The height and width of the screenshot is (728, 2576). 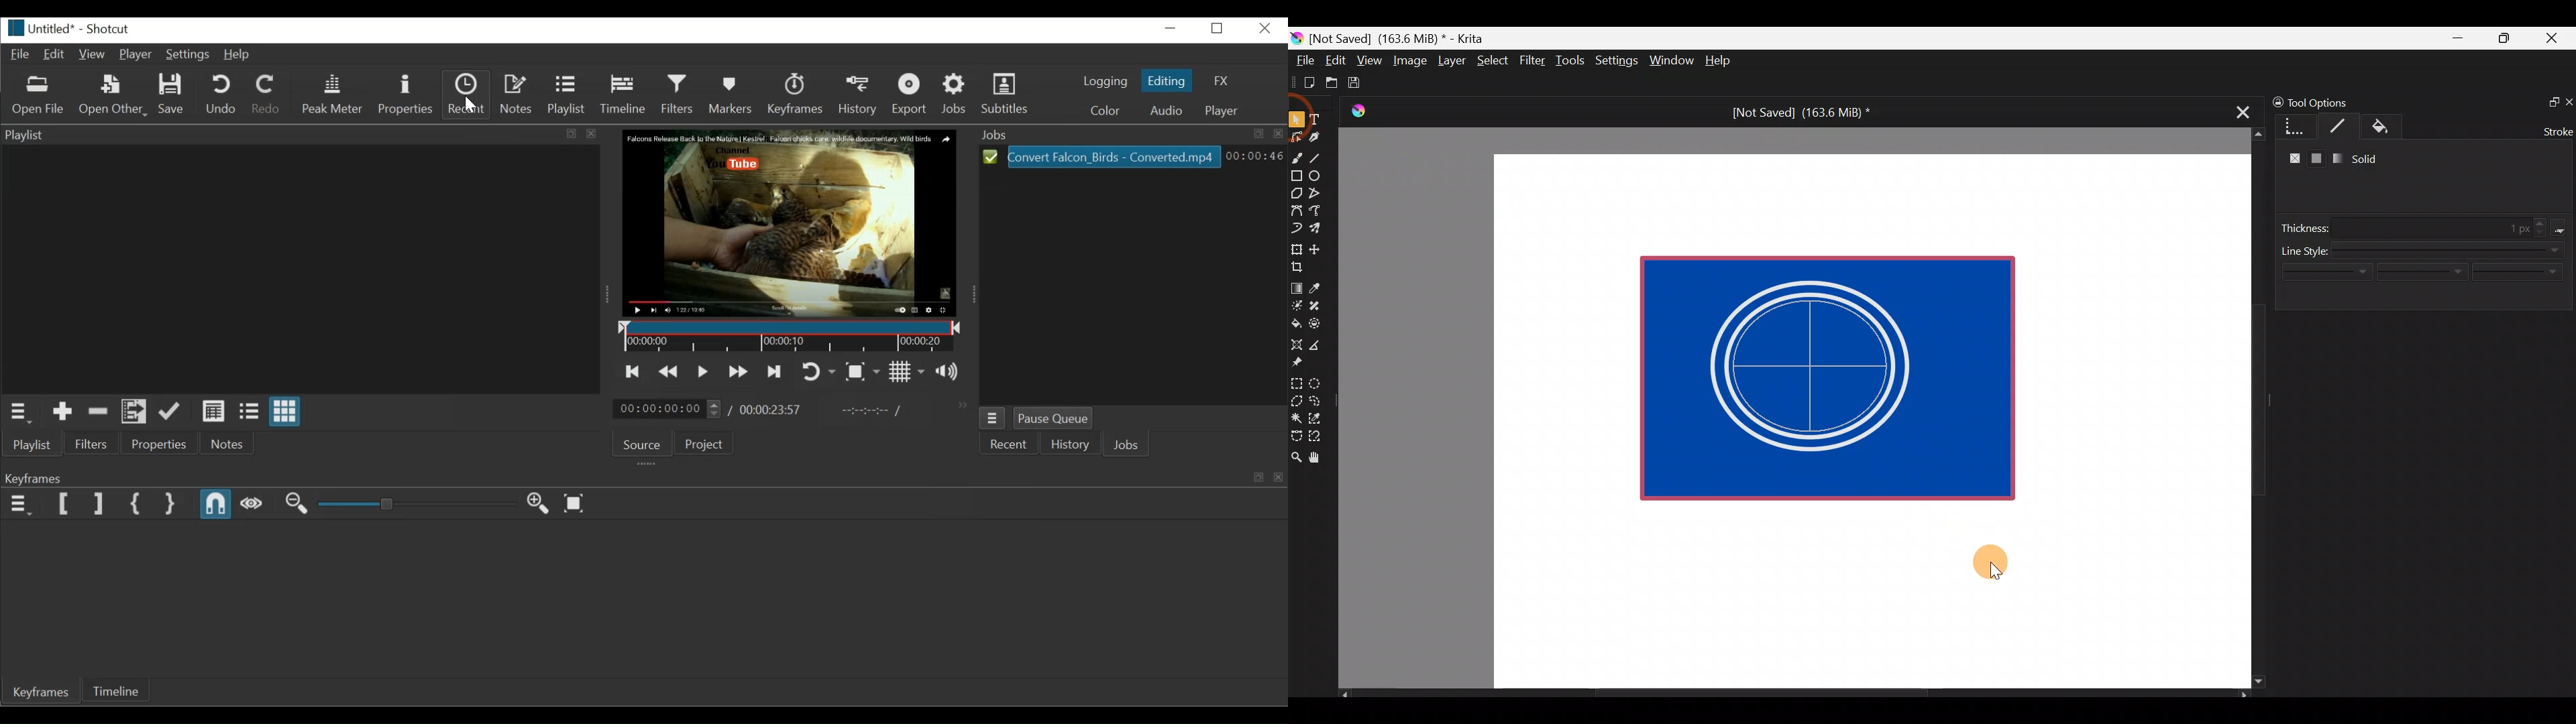 I want to click on Jobs panel, so click(x=1136, y=287).